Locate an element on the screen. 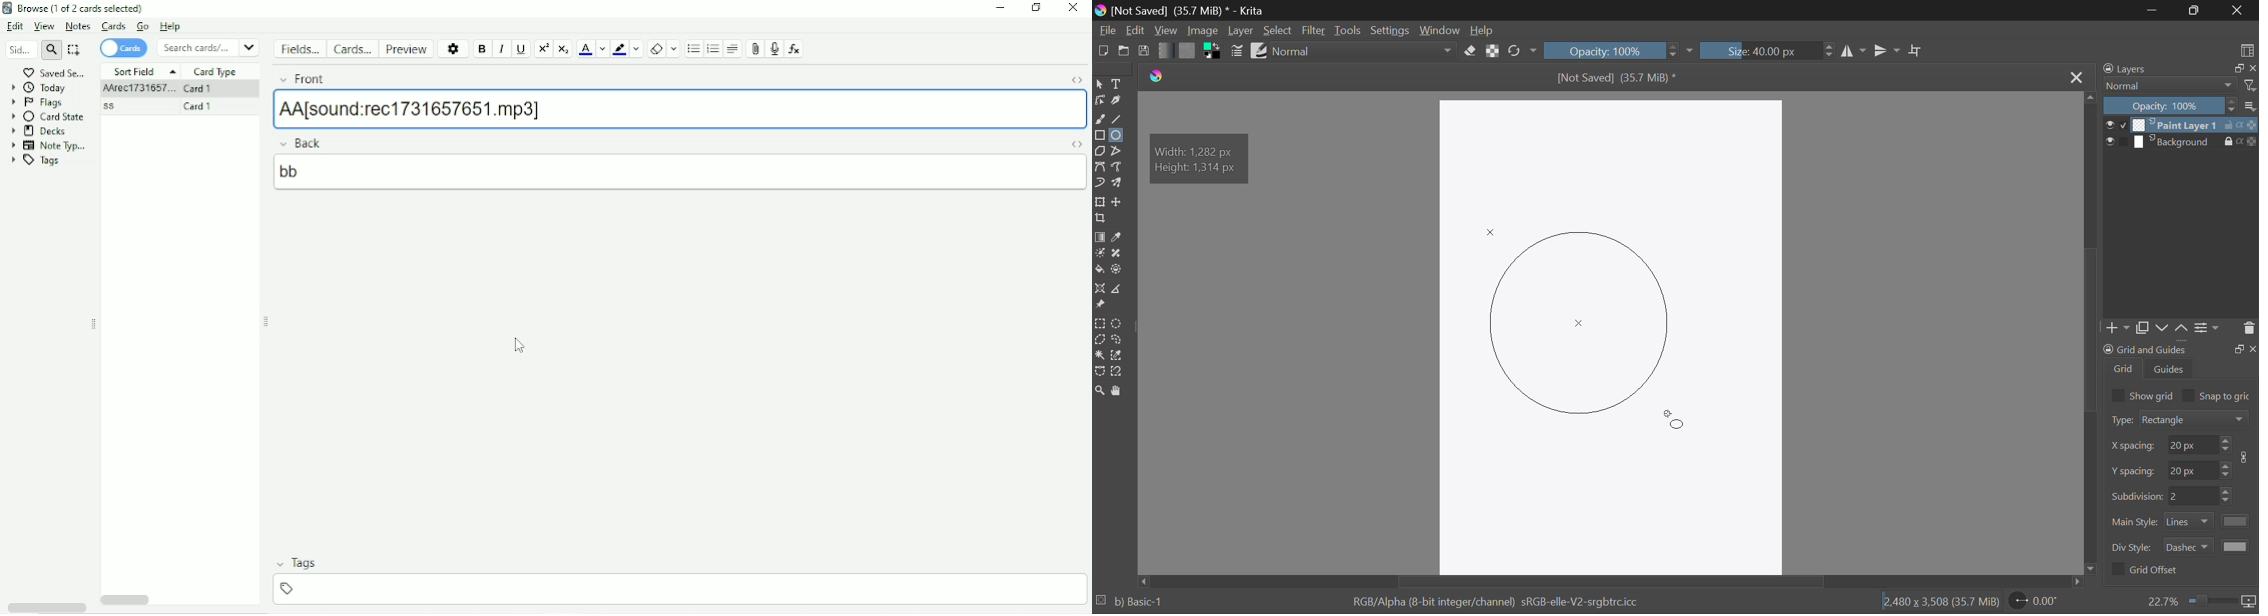  Horizontal scrollbar is located at coordinates (46, 606).